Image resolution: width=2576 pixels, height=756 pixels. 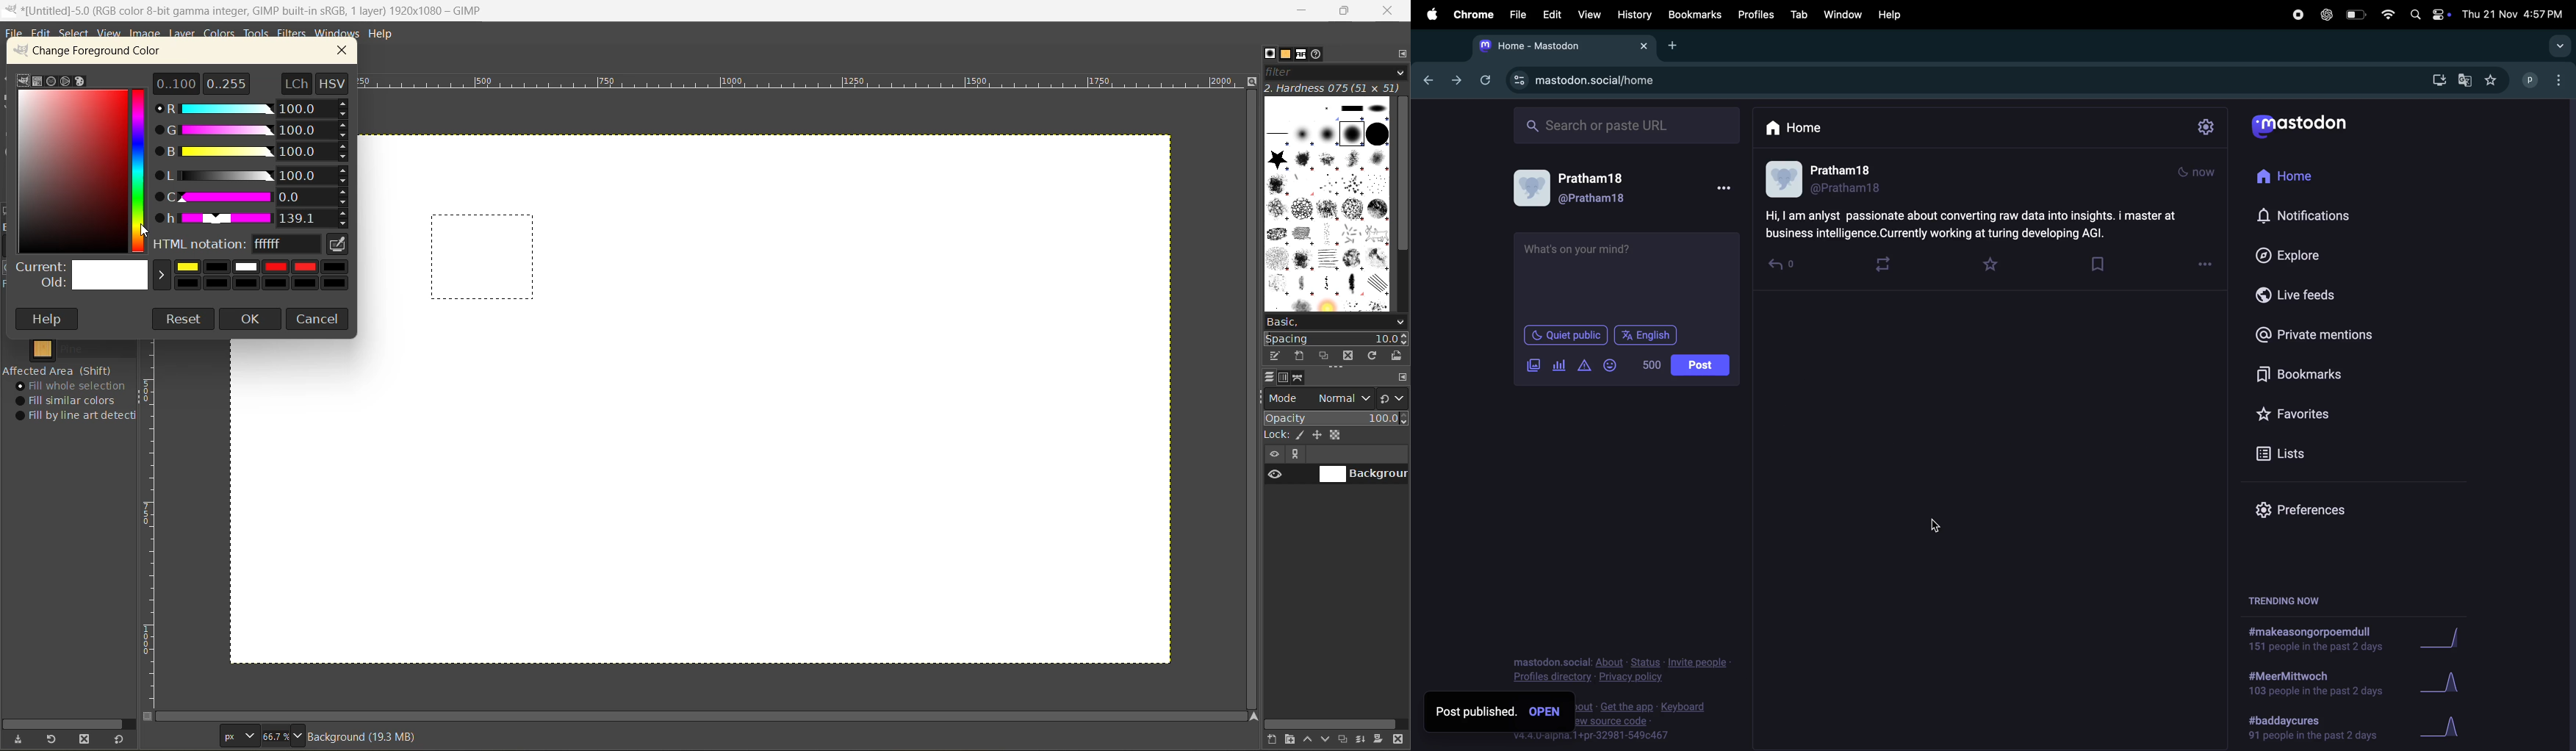 What do you see at coordinates (1519, 80) in the screenshot?
I see `site information` at bounding box center [1519, 80].